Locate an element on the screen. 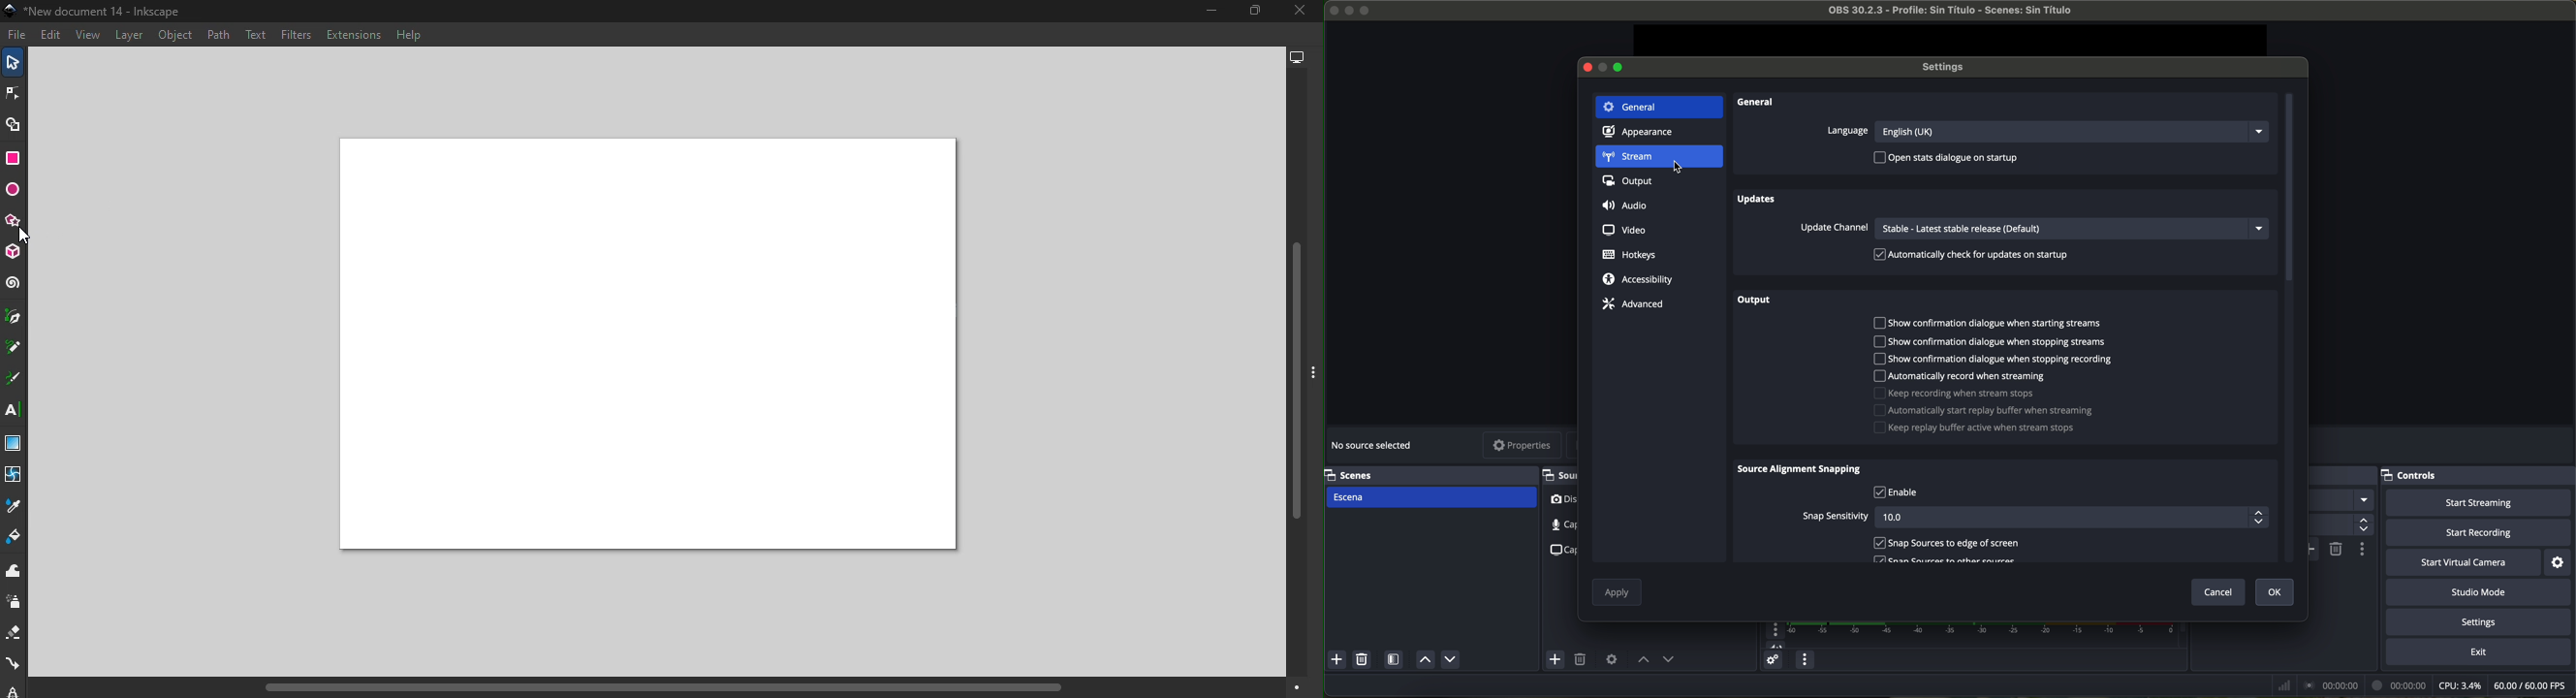  Filters is located at coordinates (297, 35).